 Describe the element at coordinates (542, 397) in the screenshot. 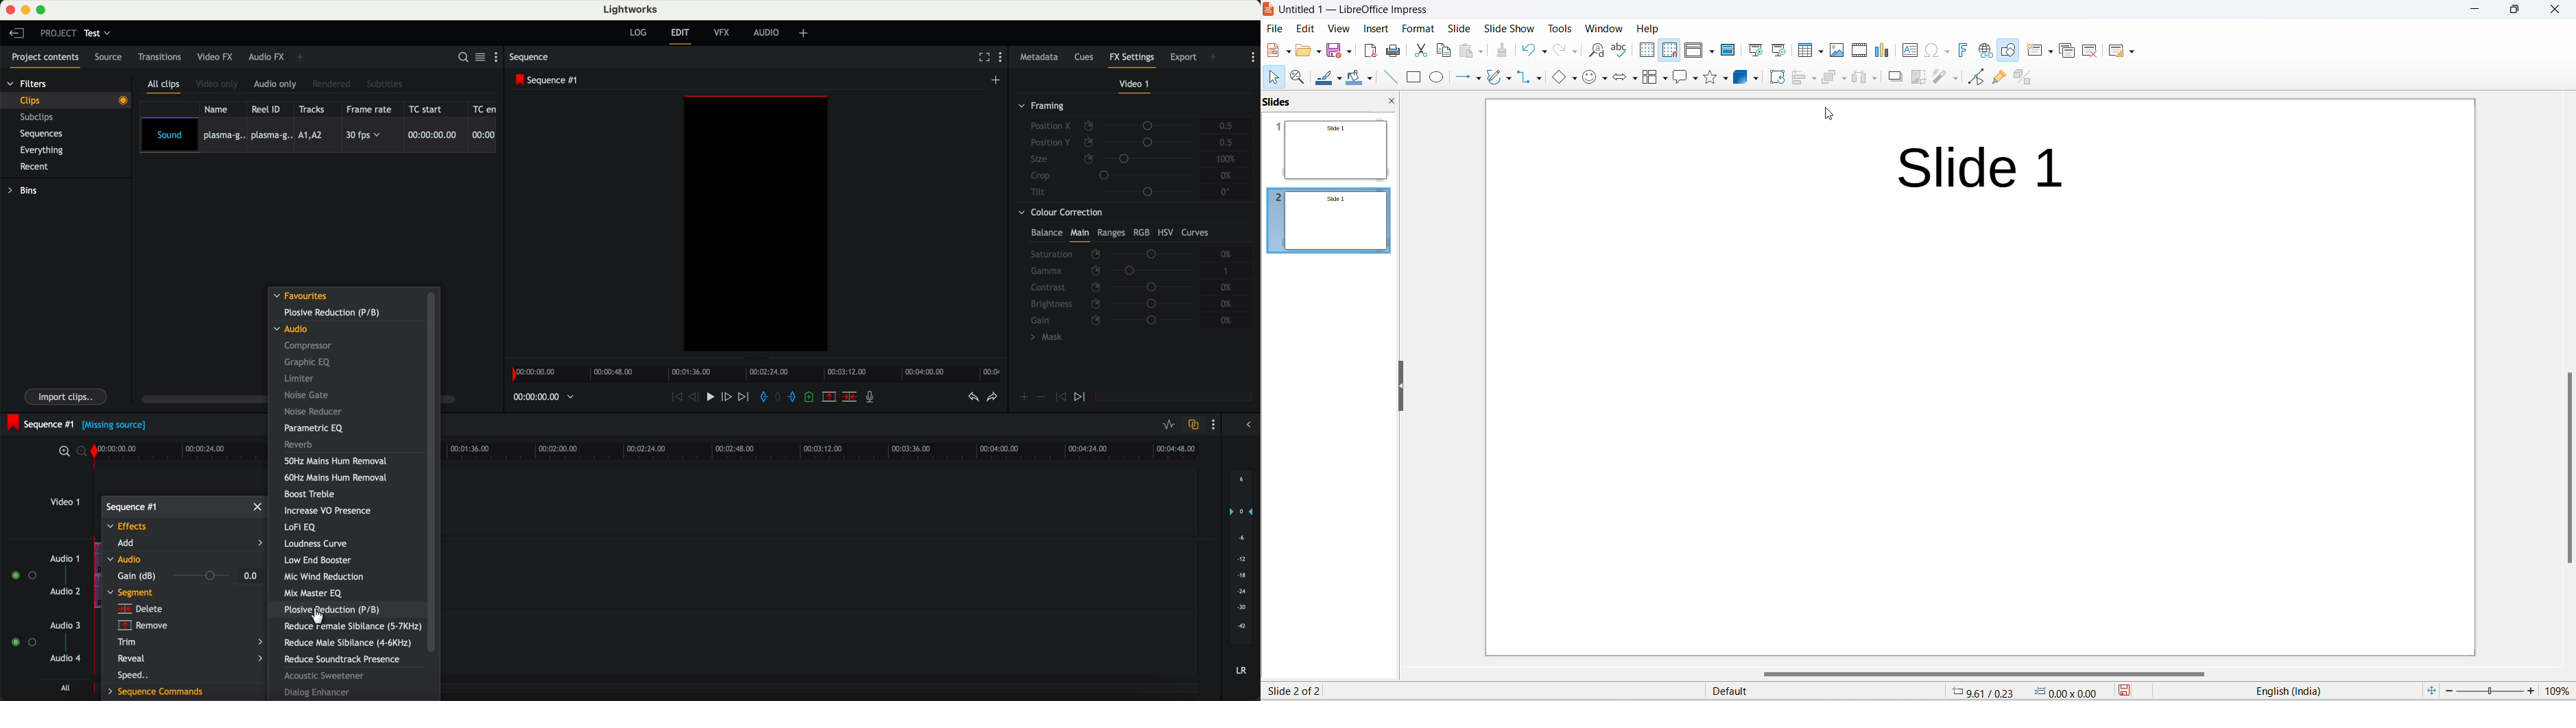

I see `timer` at that location.